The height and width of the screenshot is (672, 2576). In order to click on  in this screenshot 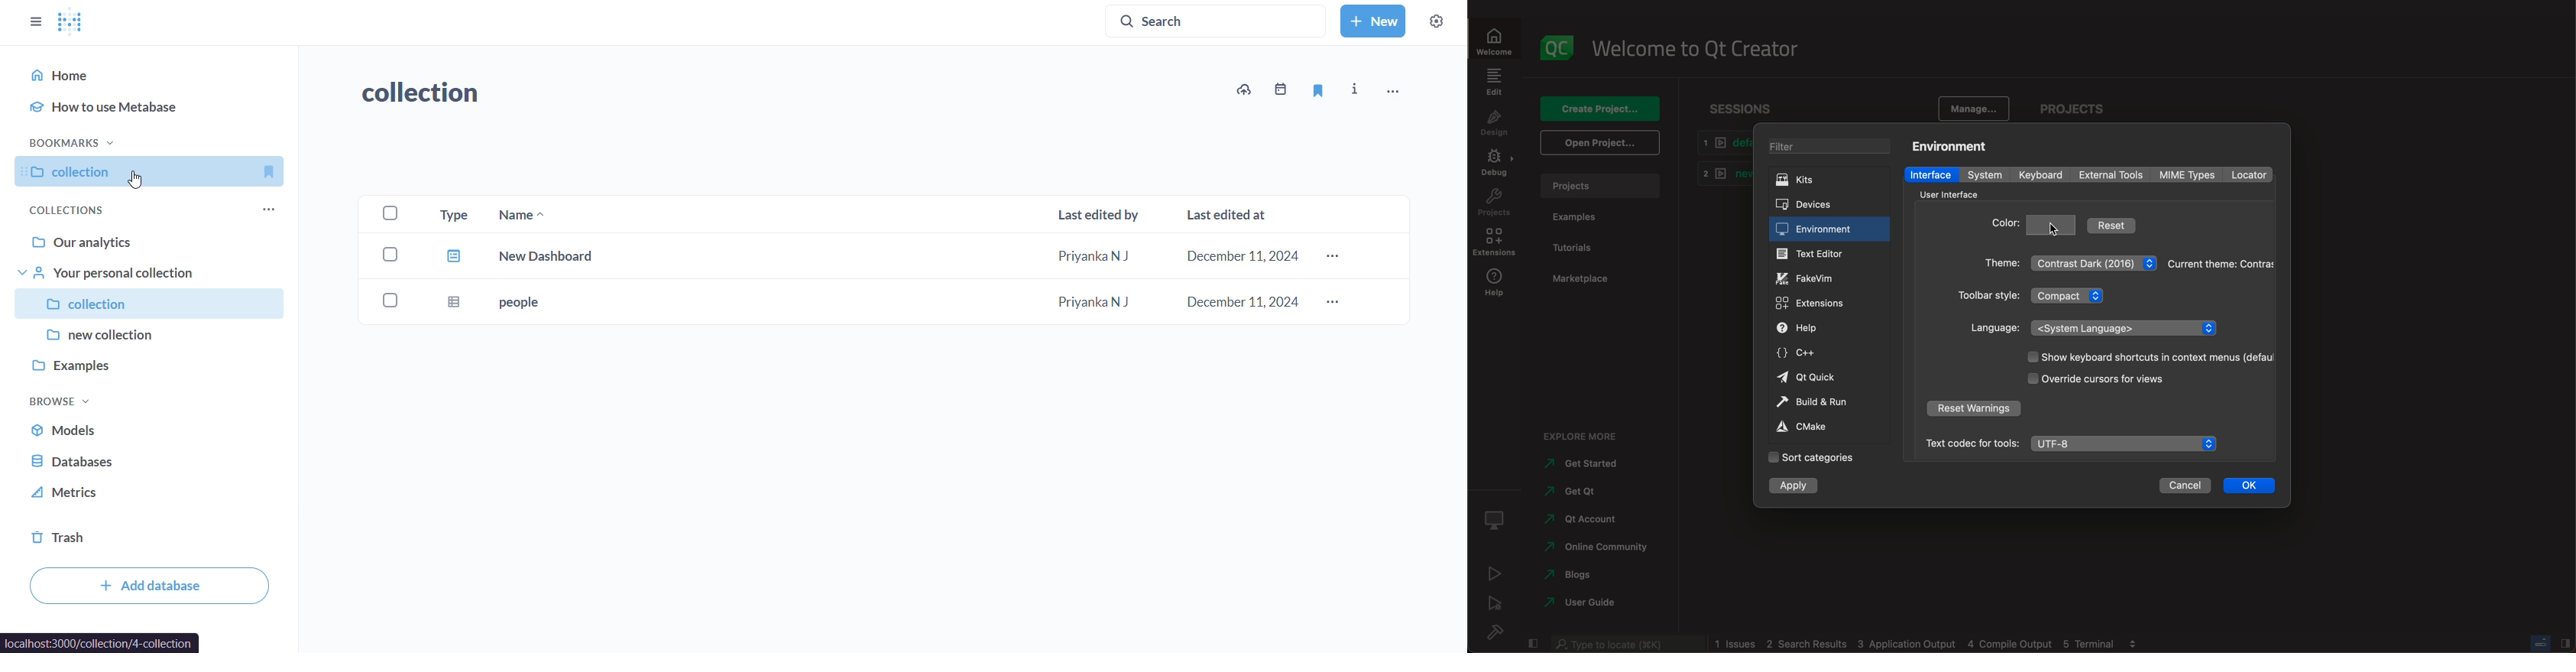, I will do `click(1946, 195)`.